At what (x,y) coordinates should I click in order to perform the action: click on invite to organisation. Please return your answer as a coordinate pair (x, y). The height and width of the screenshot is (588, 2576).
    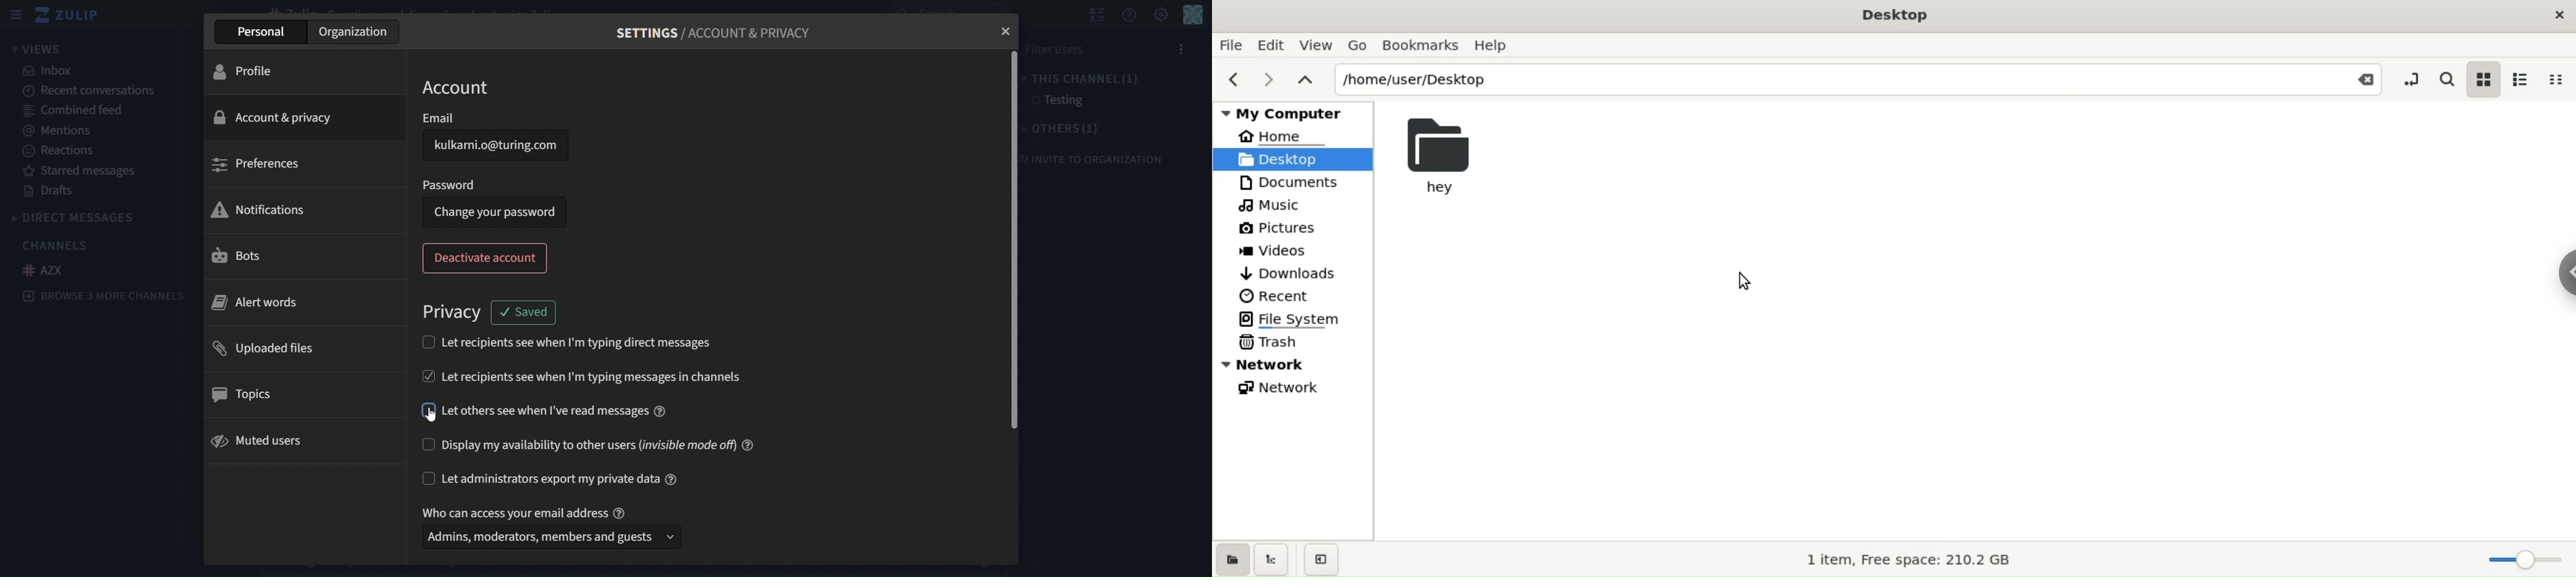
    Looking at the image, I should click on (1102, 155).